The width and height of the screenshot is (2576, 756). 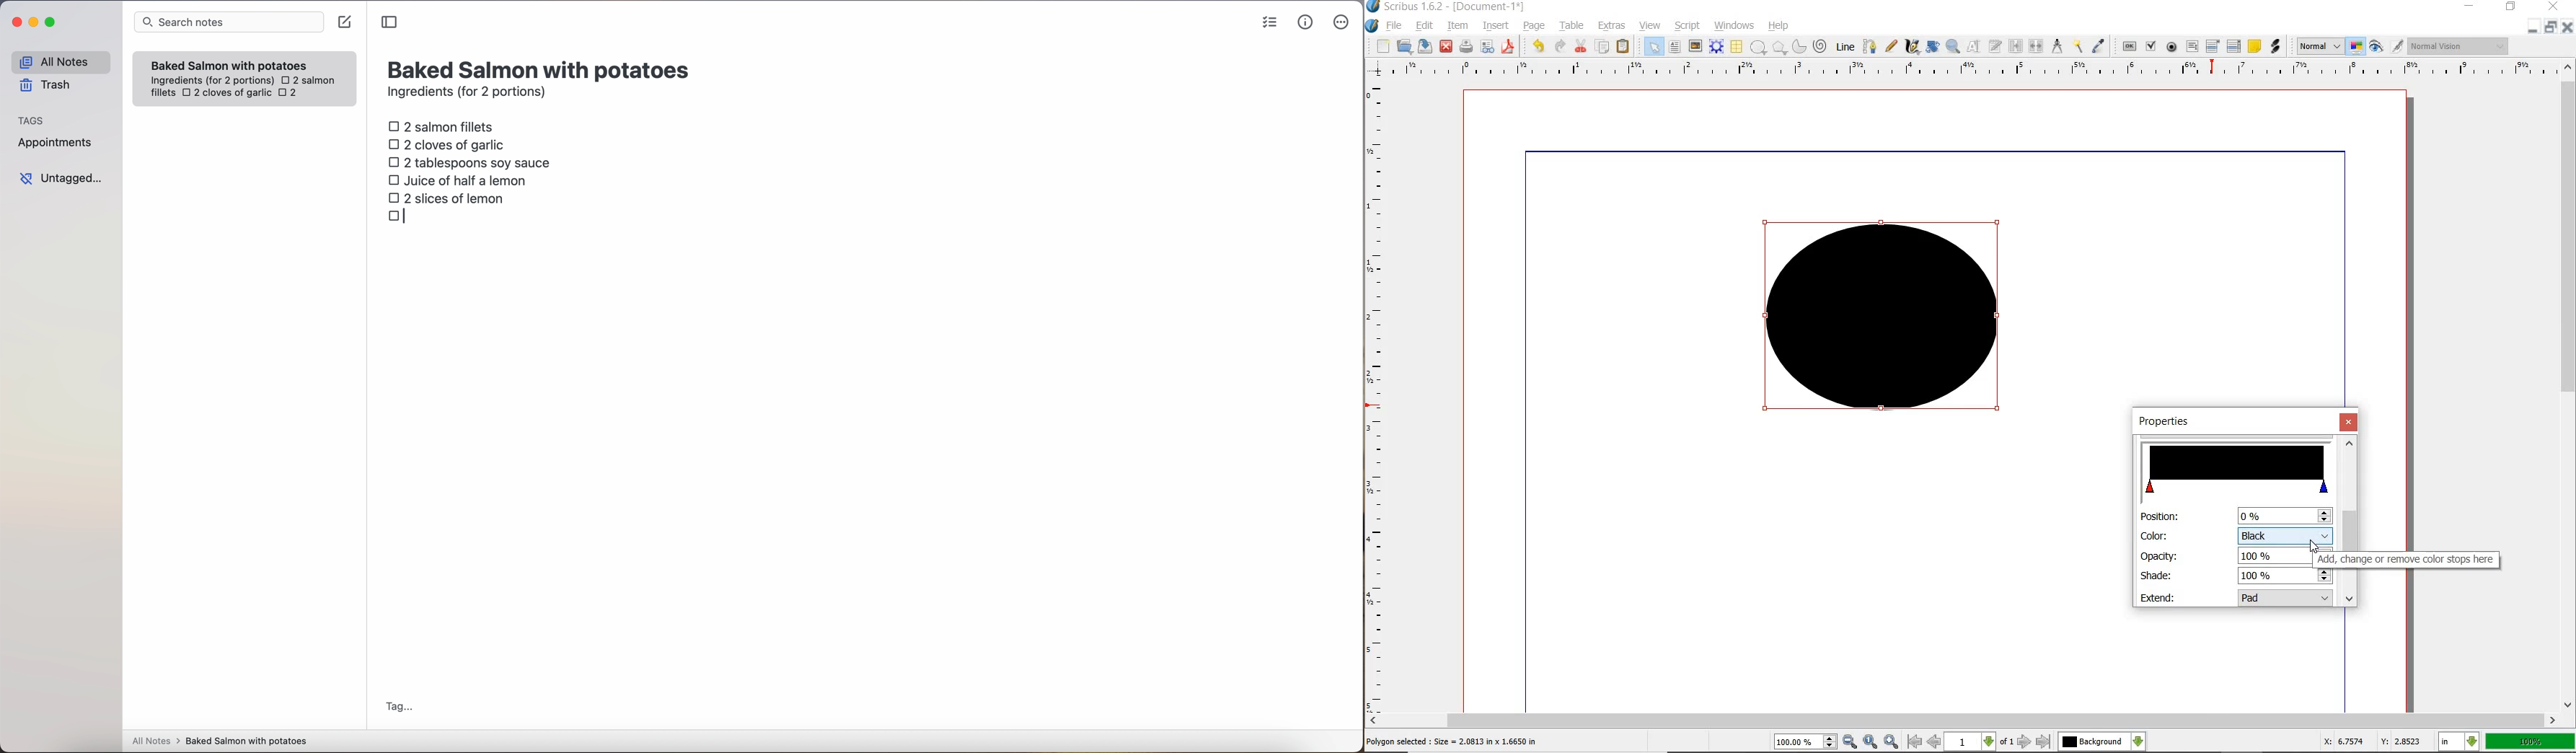 What do you see at coordinates (2350, 443) in the screenshot?
I see `scroll up` at bounding box center [2350, 443].